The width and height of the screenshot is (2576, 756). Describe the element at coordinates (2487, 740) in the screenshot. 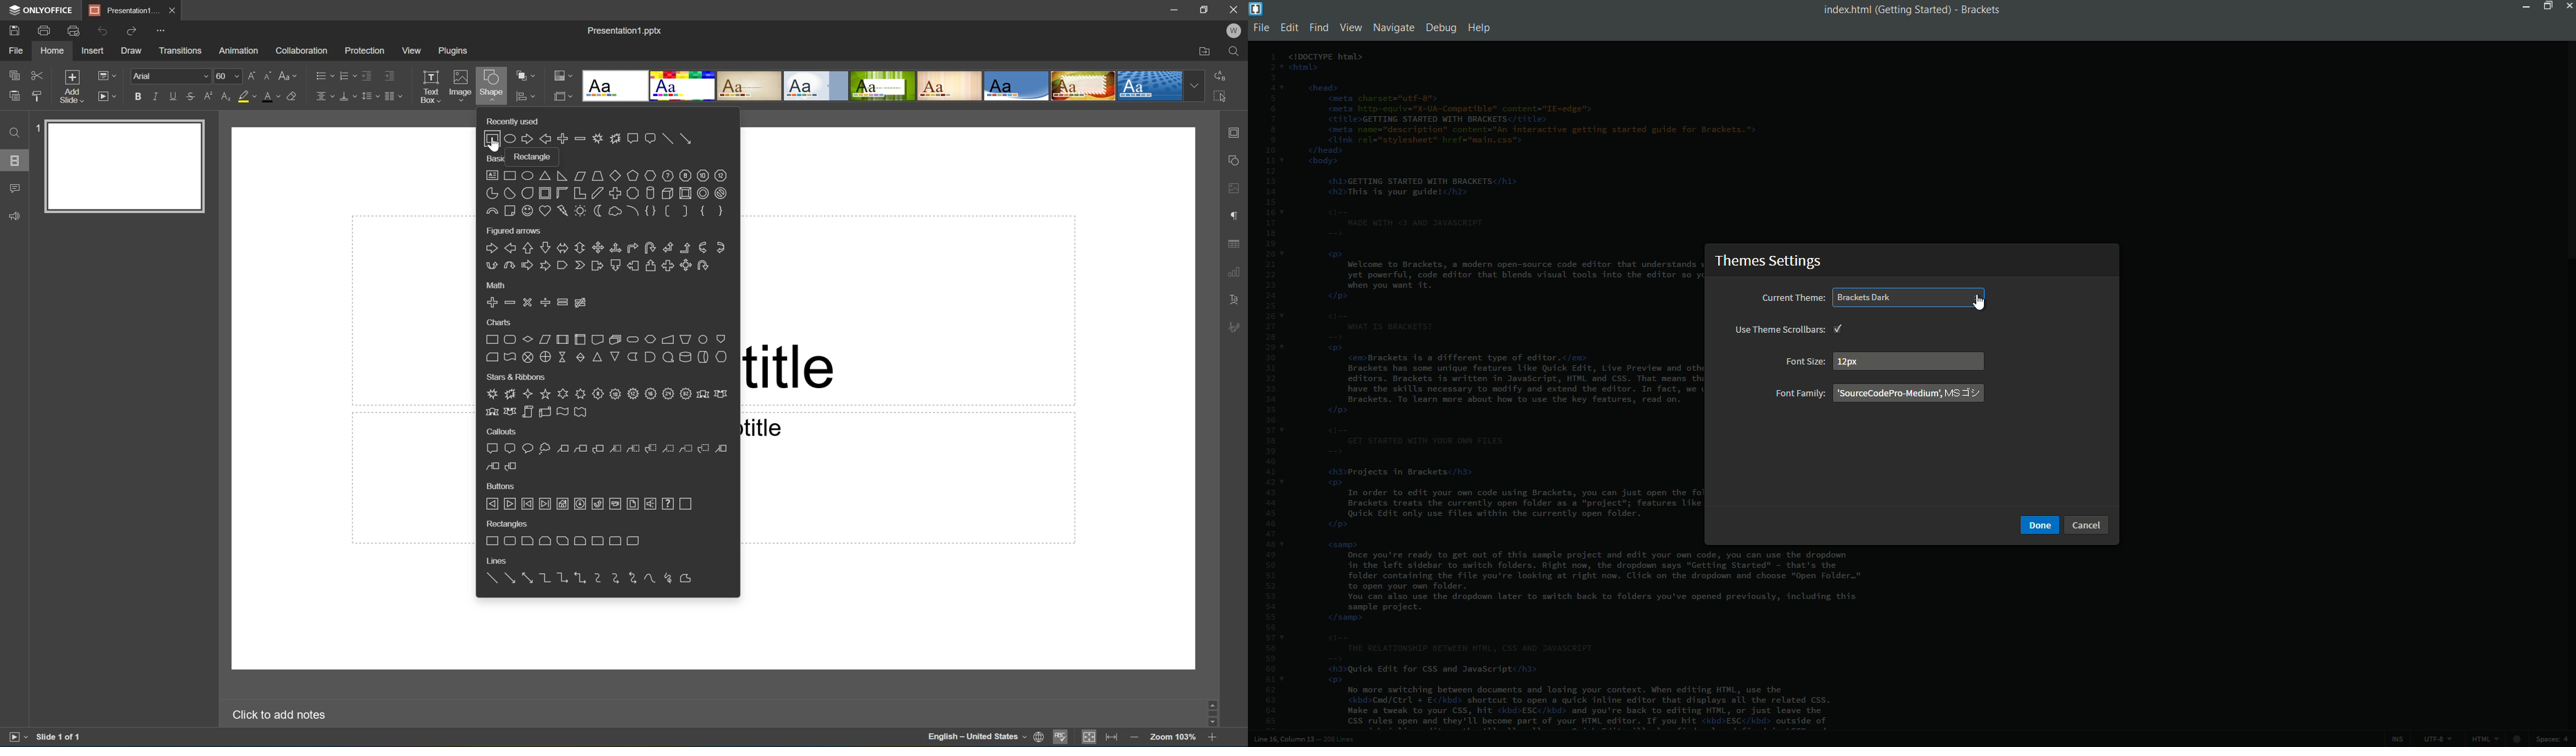

I see `file format` at that location.